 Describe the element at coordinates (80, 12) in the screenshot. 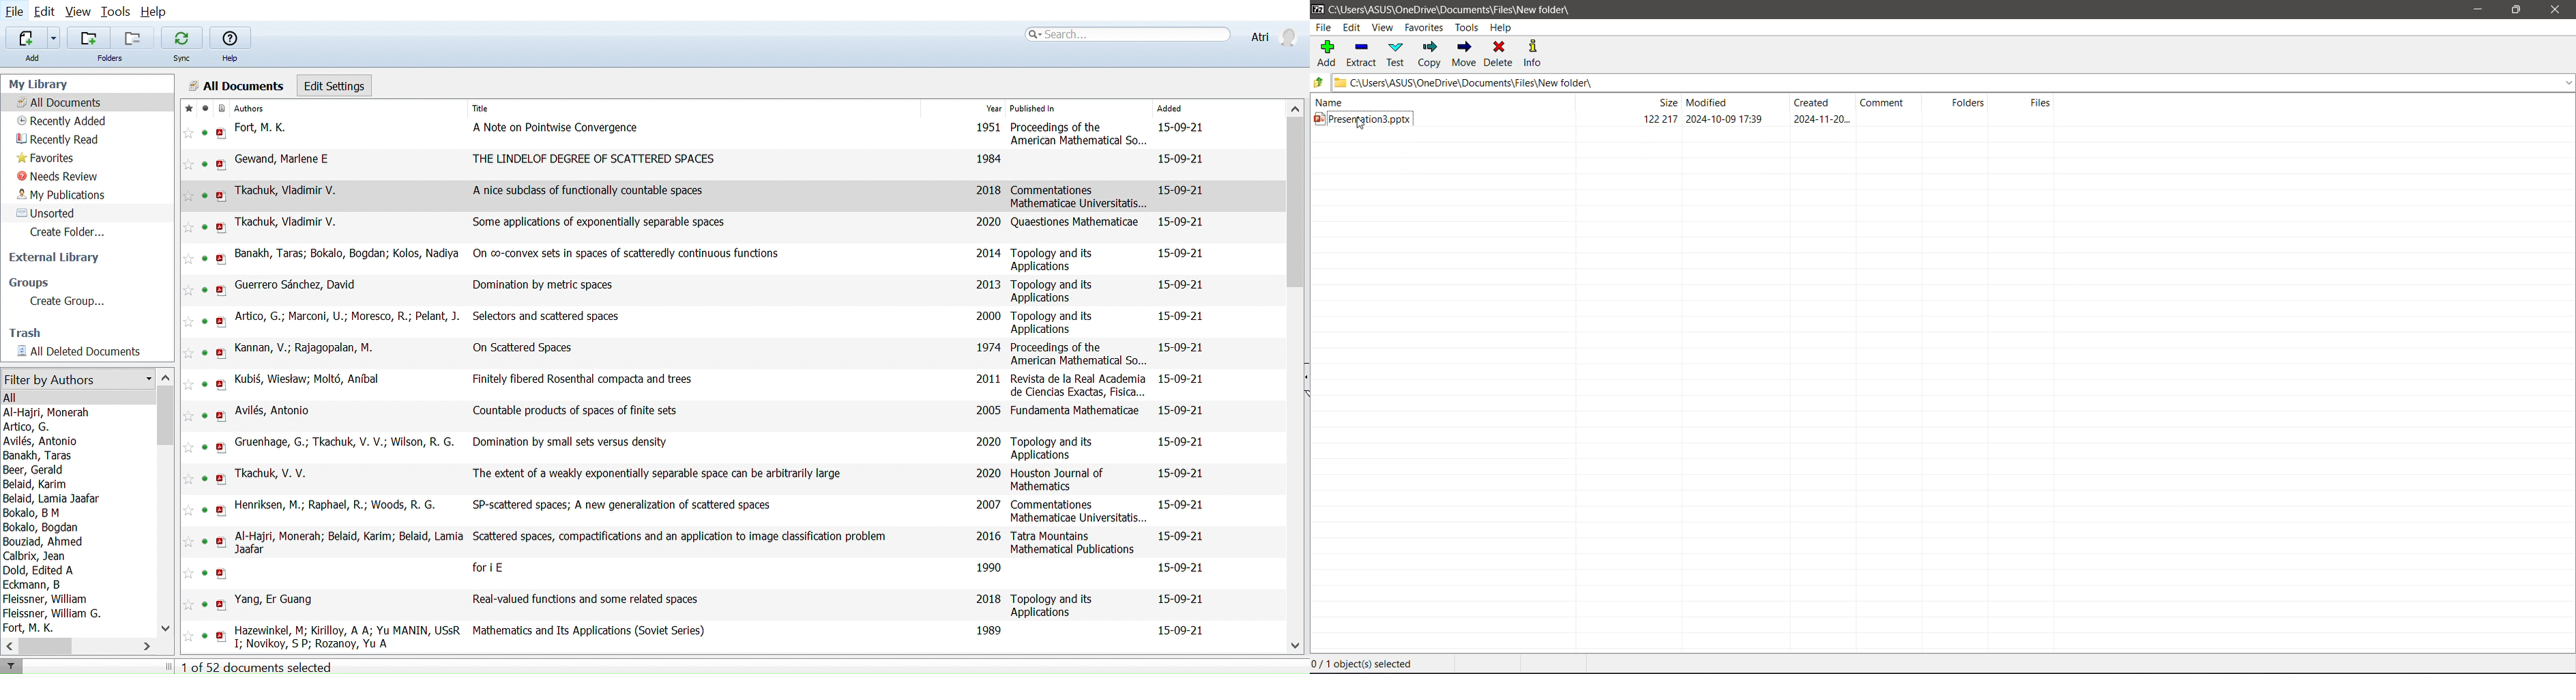

I see `View` at that location.